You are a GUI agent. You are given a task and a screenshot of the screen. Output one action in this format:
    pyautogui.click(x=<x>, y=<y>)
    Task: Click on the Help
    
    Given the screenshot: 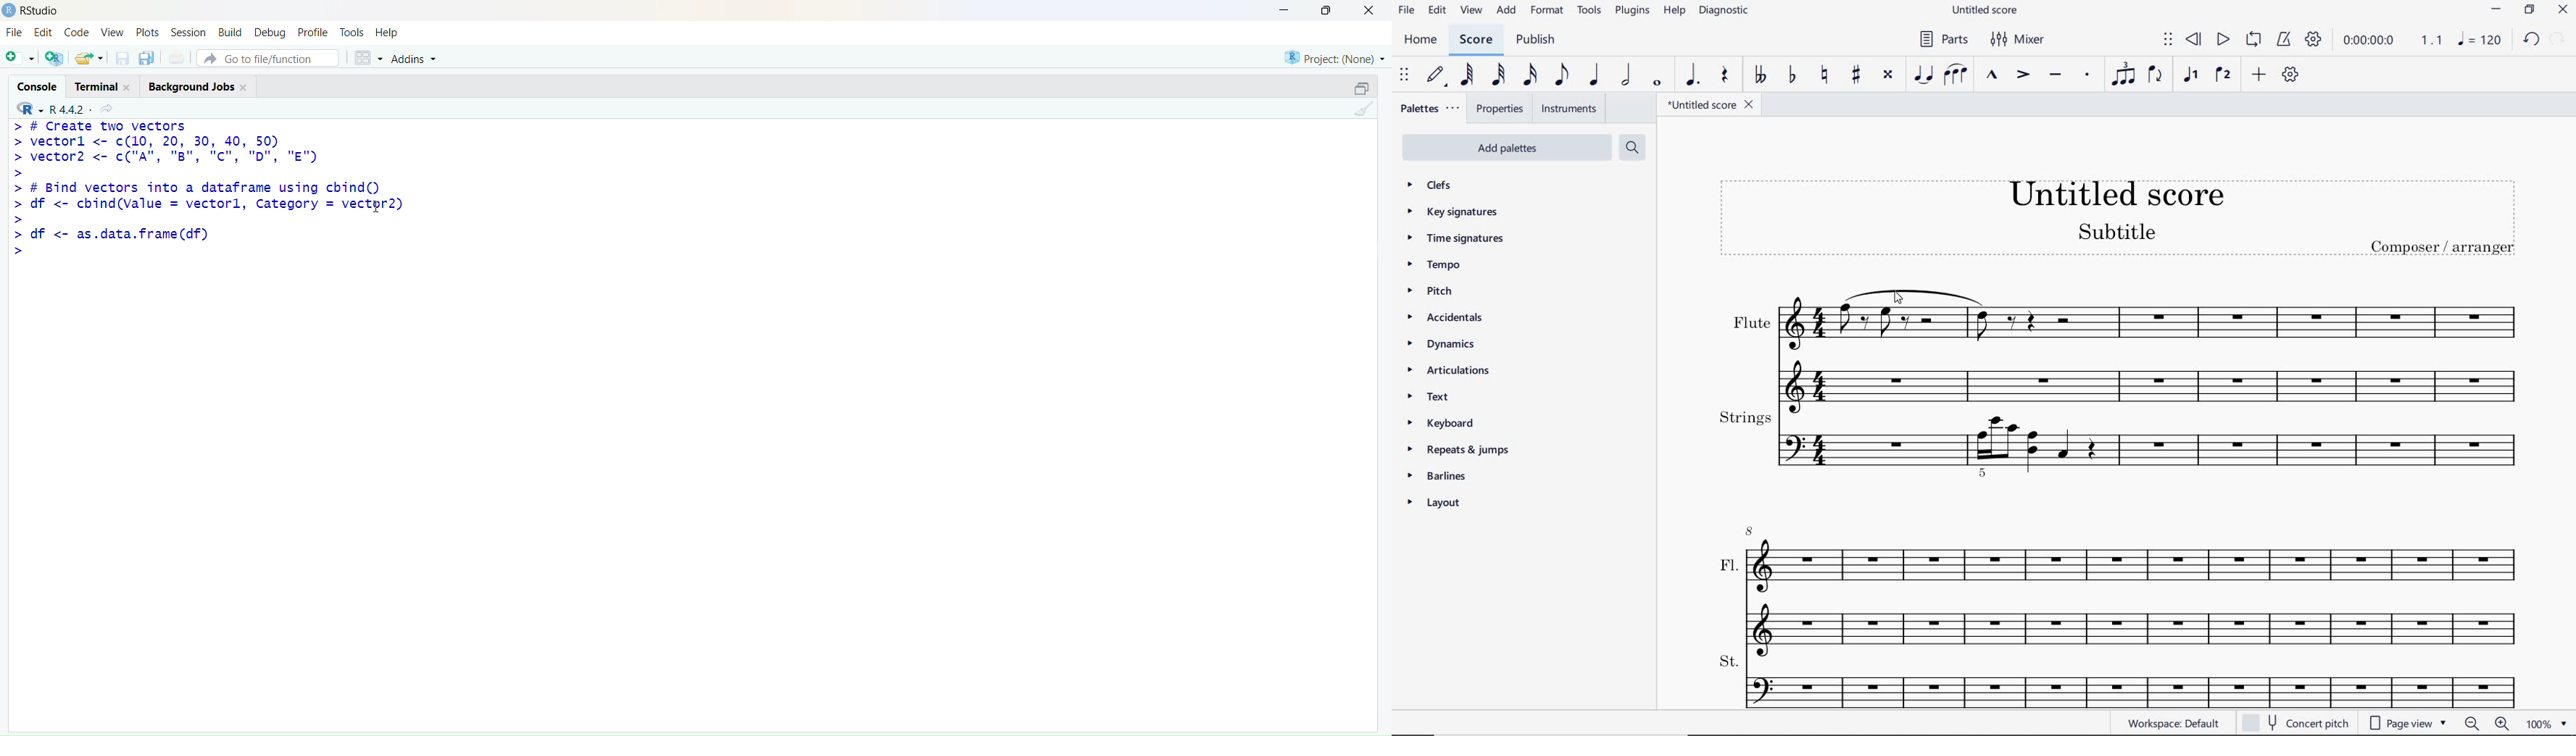 What is the action you would take?
    pyautogui.click(x=388, y=33)
    